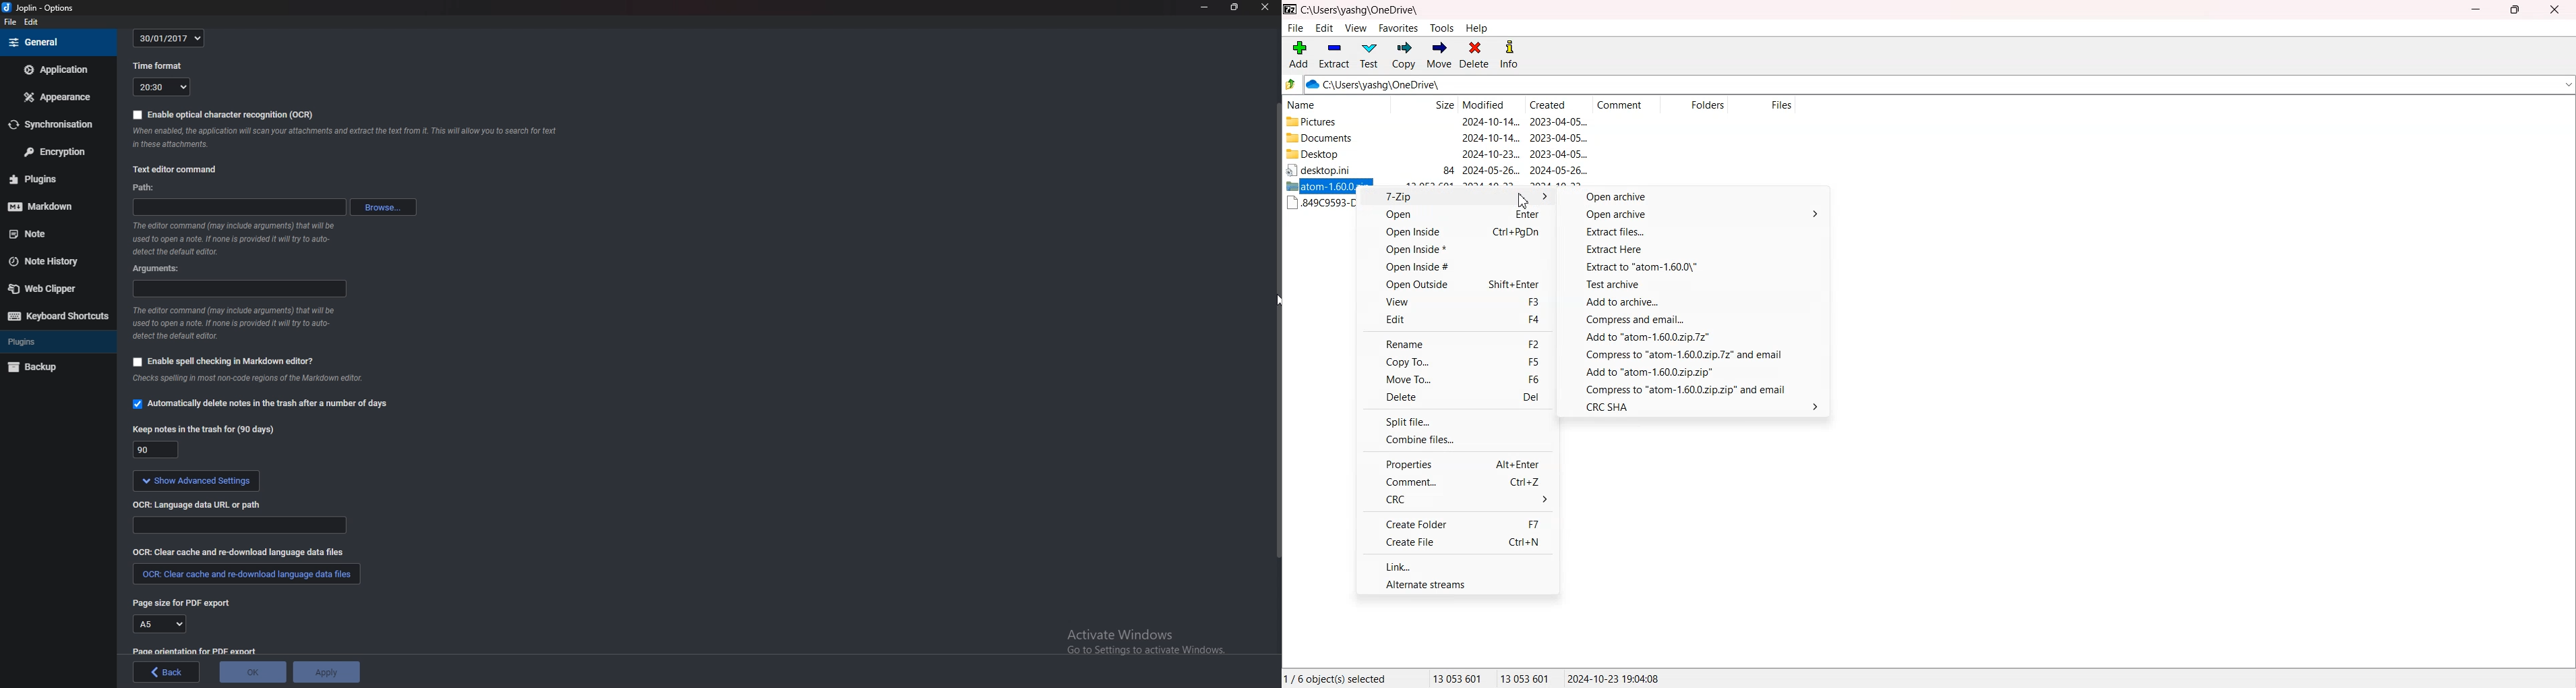  What do you see at coordinates (11, 22) in the screenshot?
I see `file` at bounding box center [11, 22].